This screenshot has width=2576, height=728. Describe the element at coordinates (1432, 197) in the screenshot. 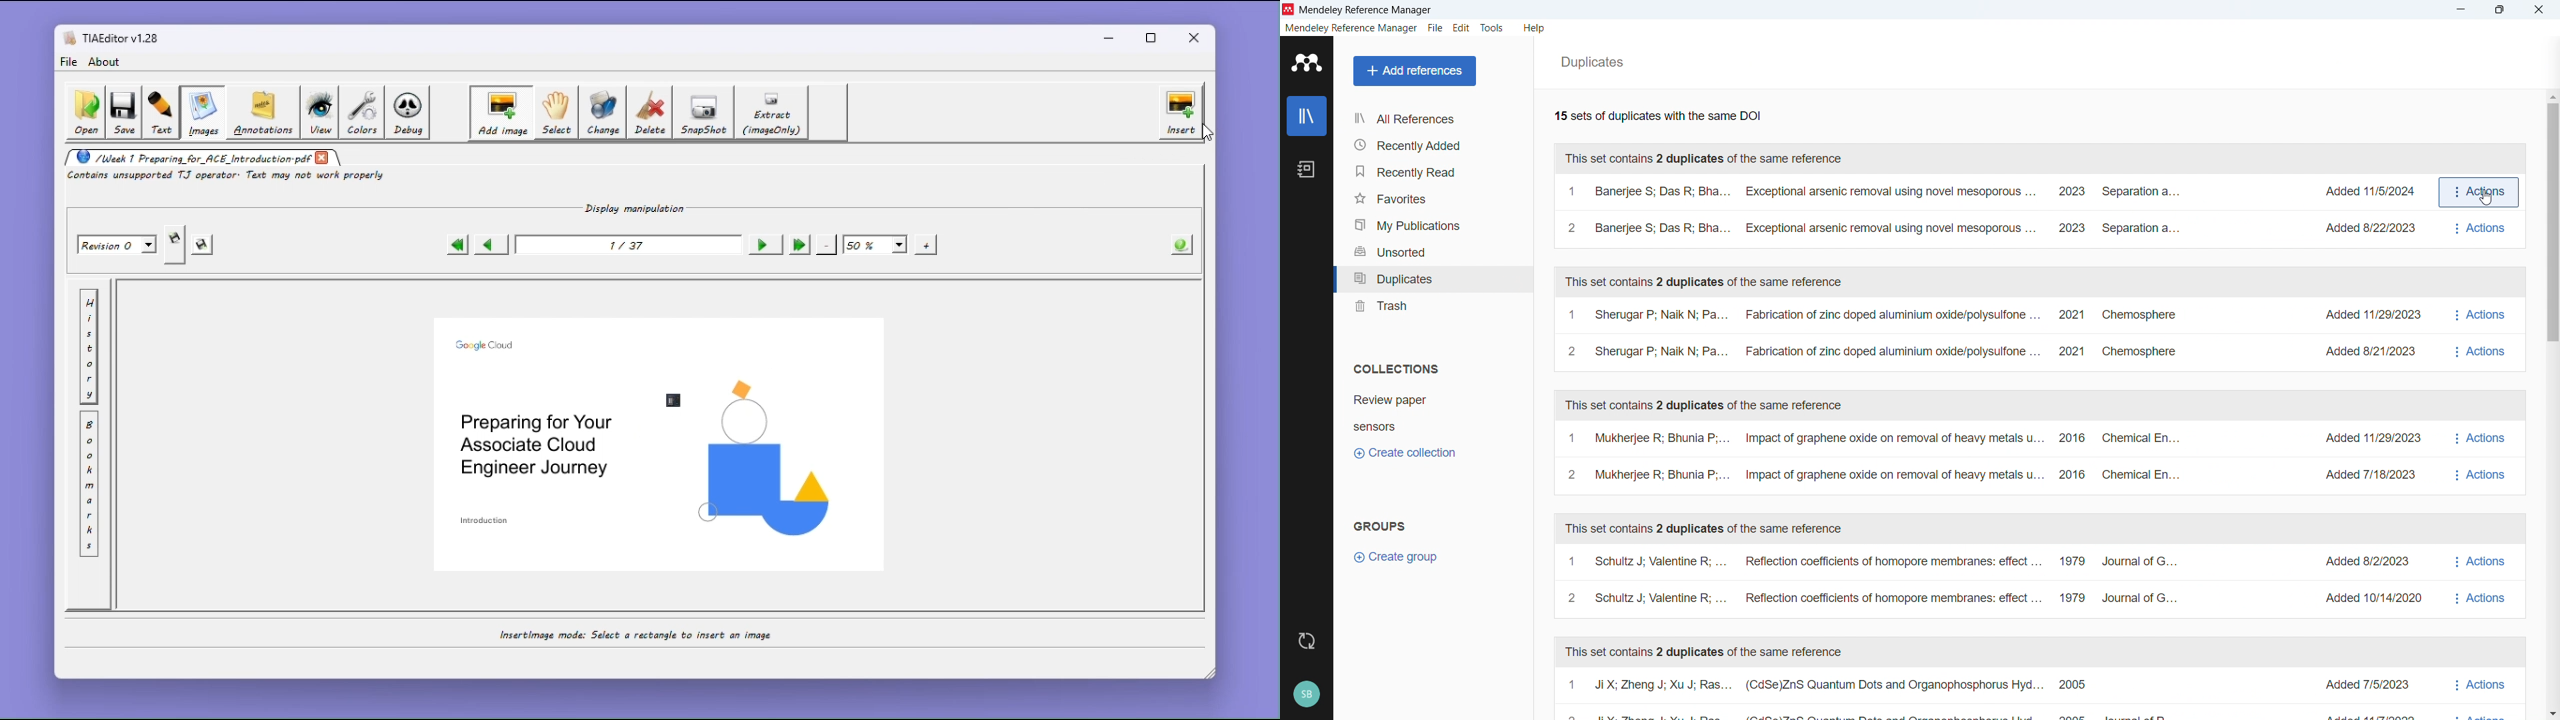

I see `Favourites ` at that location.